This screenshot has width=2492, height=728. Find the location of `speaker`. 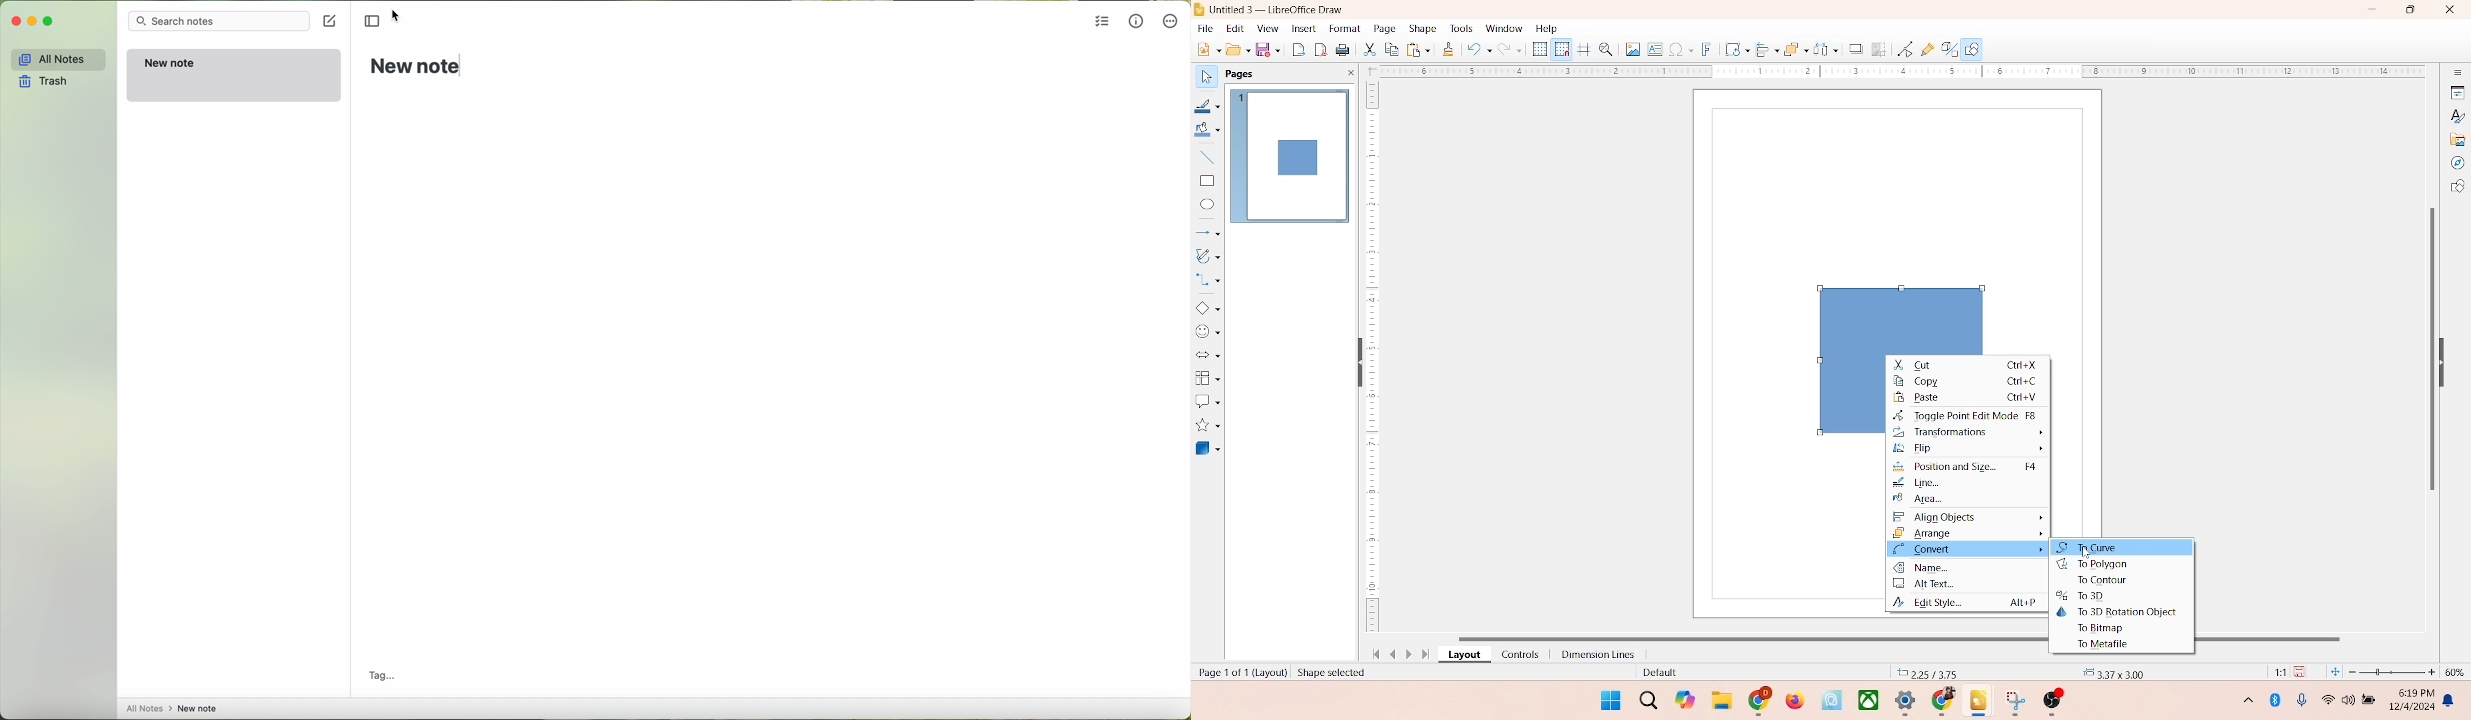

speaker is located at coordinates (2351, 700).